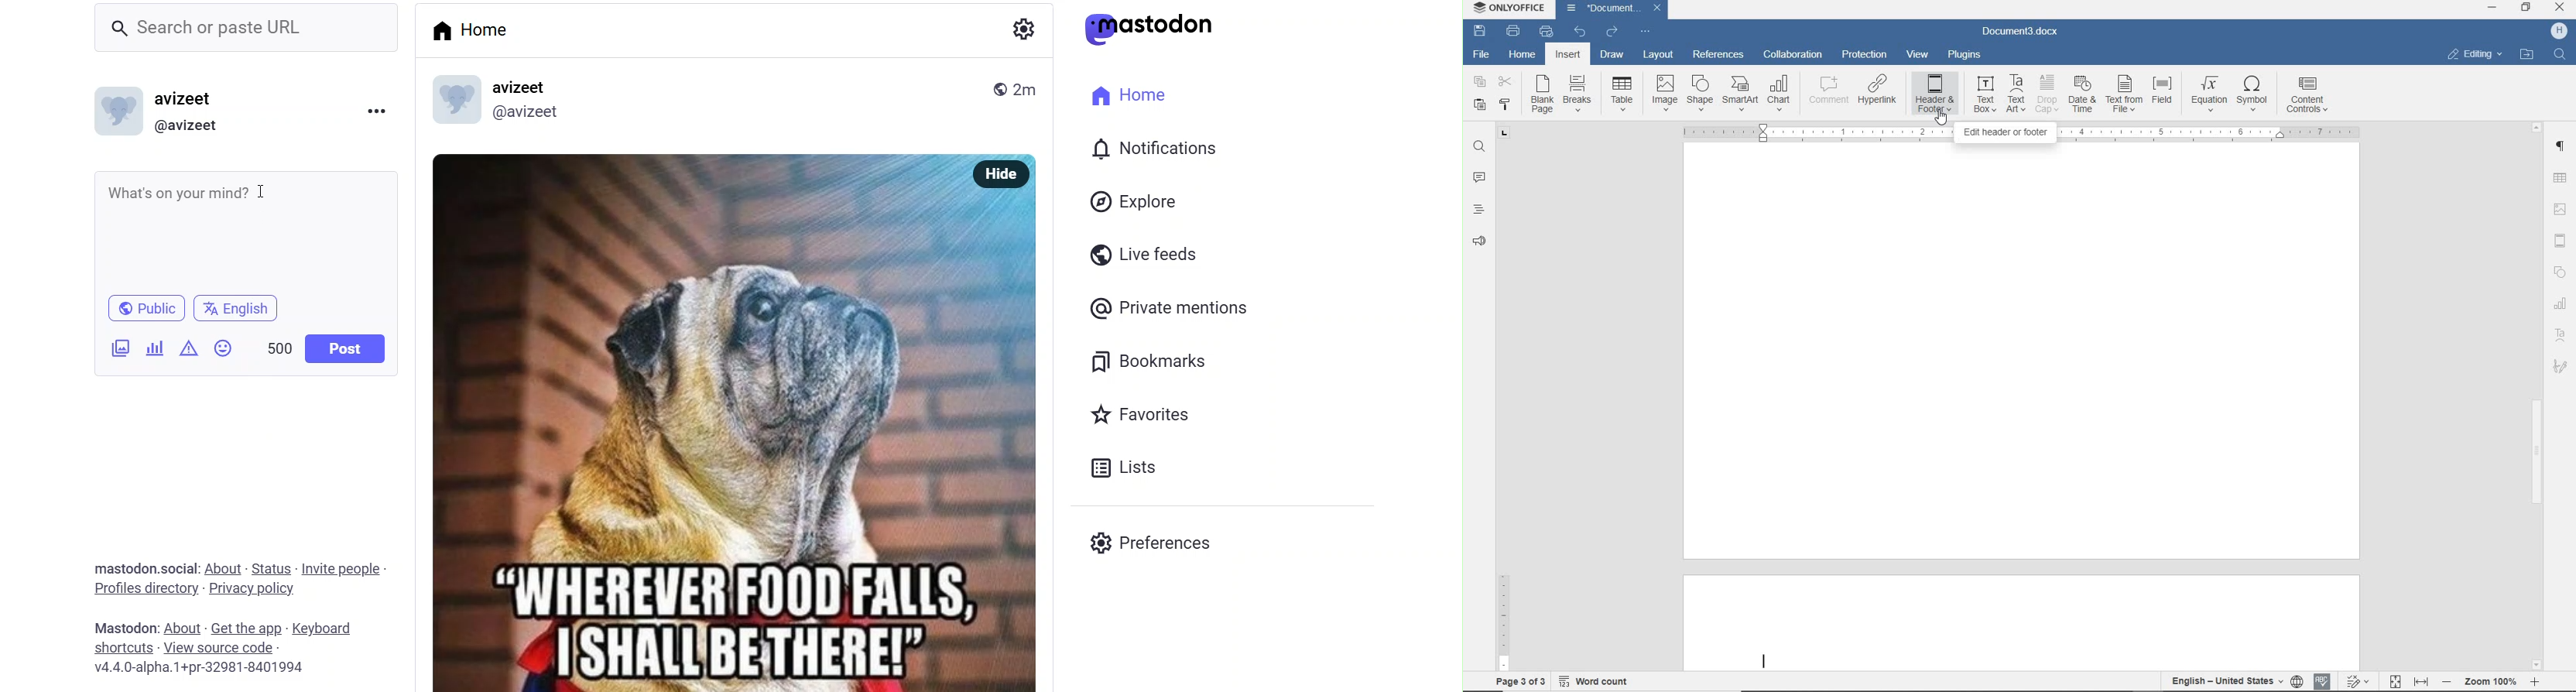  I want to click on TABLE, so click(1622, 94).